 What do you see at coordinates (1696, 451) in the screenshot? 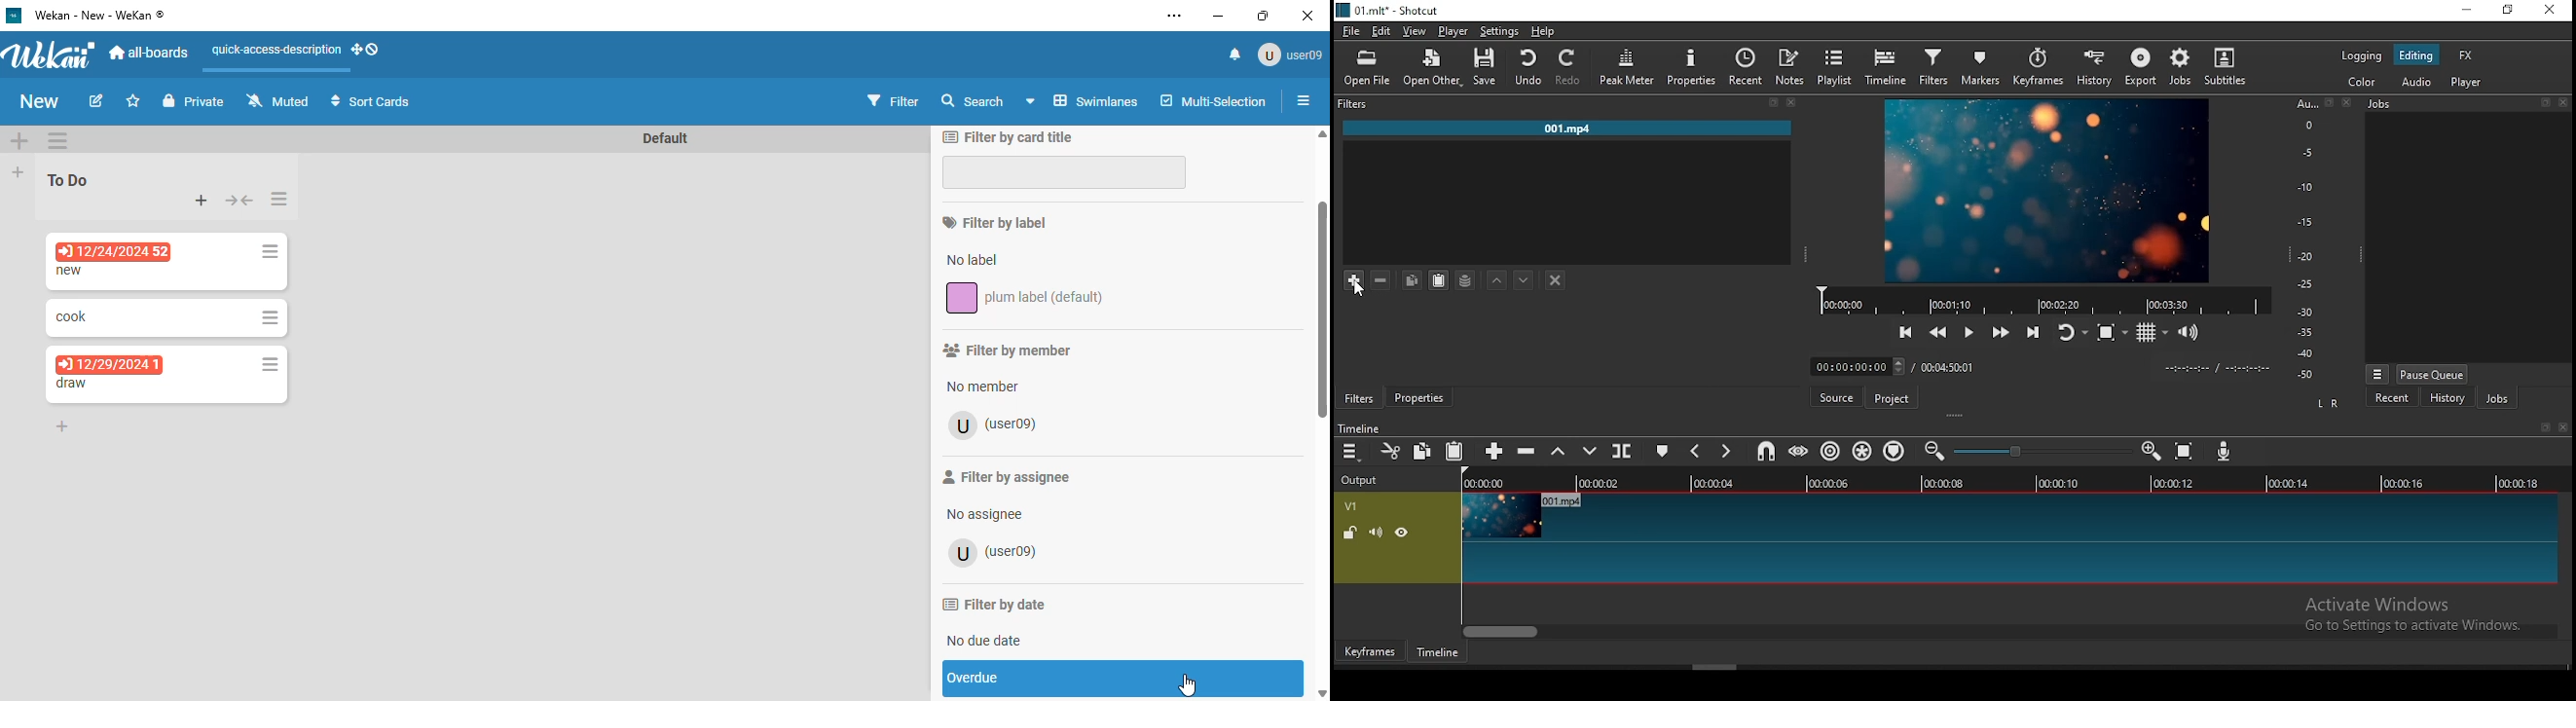
I see `previous marker` at bounding box center [1696, 451].